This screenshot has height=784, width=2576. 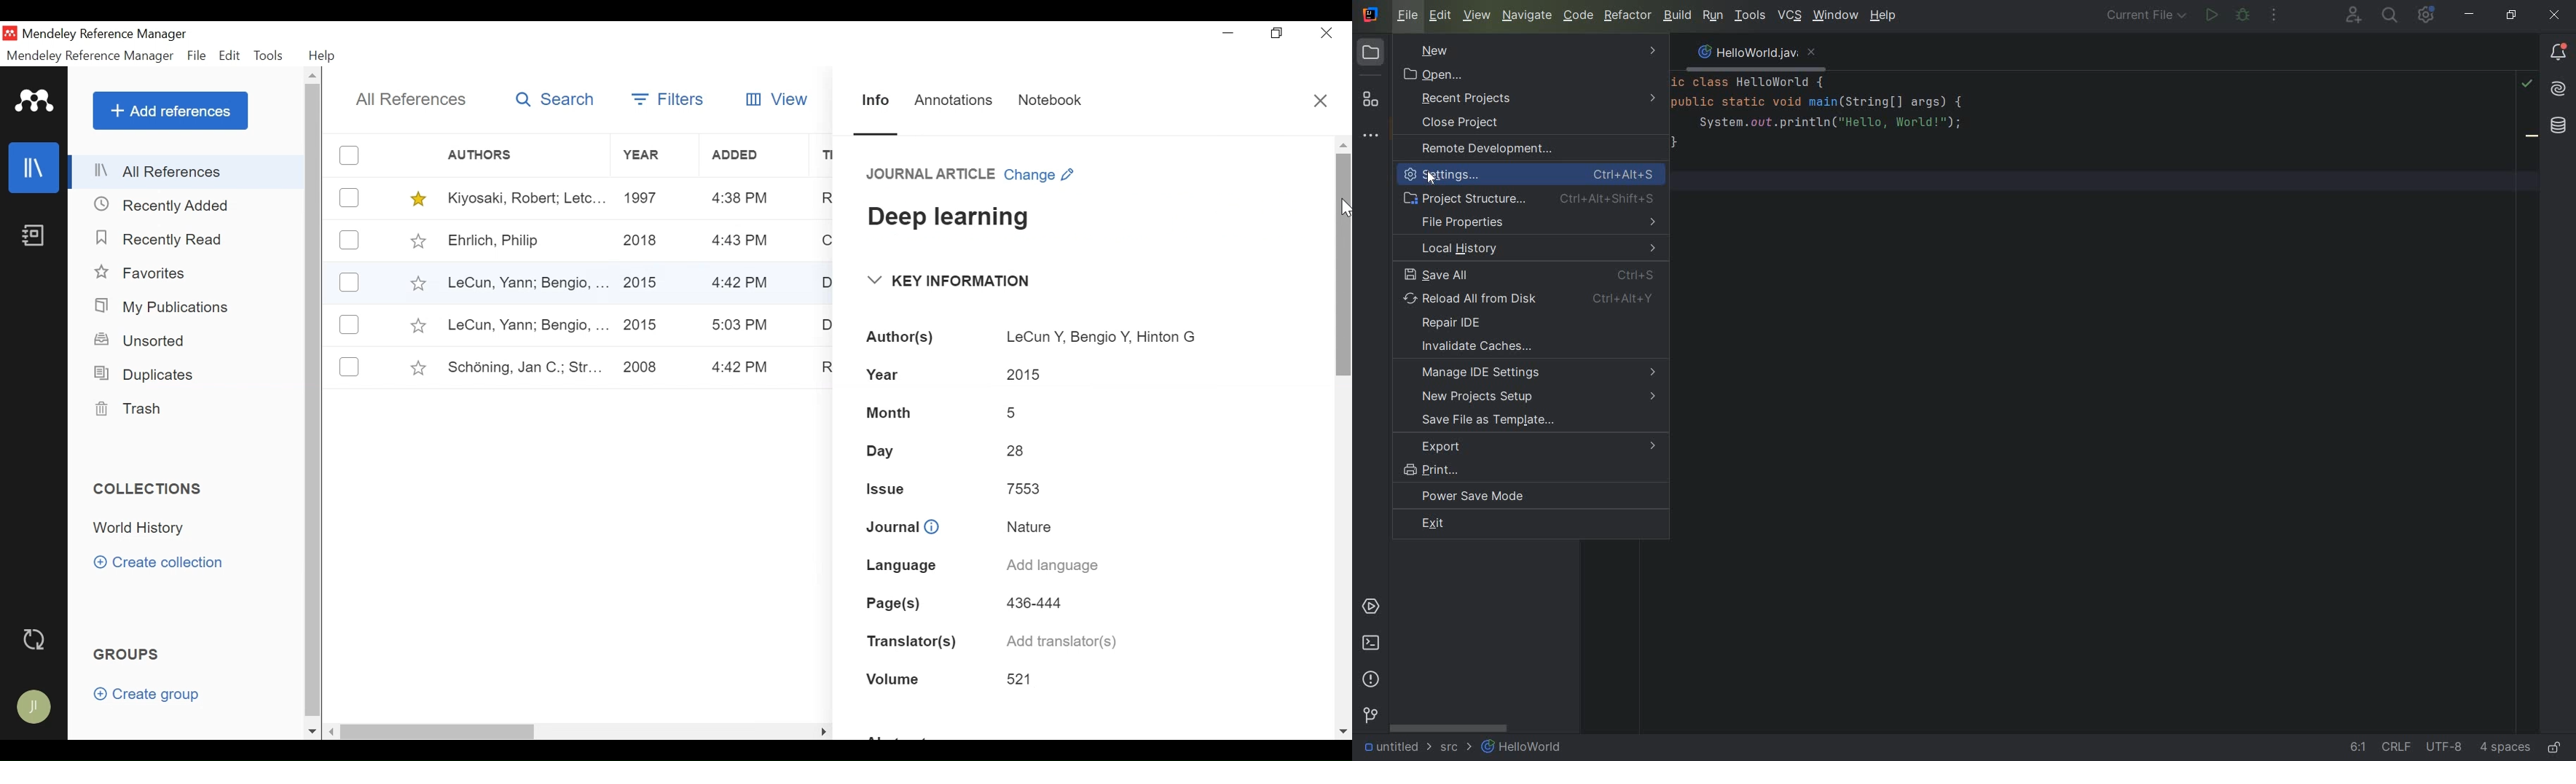 What do you see at coordinates (1343, 144) in the screenshot?
I see `scroll up` at bounding box center [1343, 144].